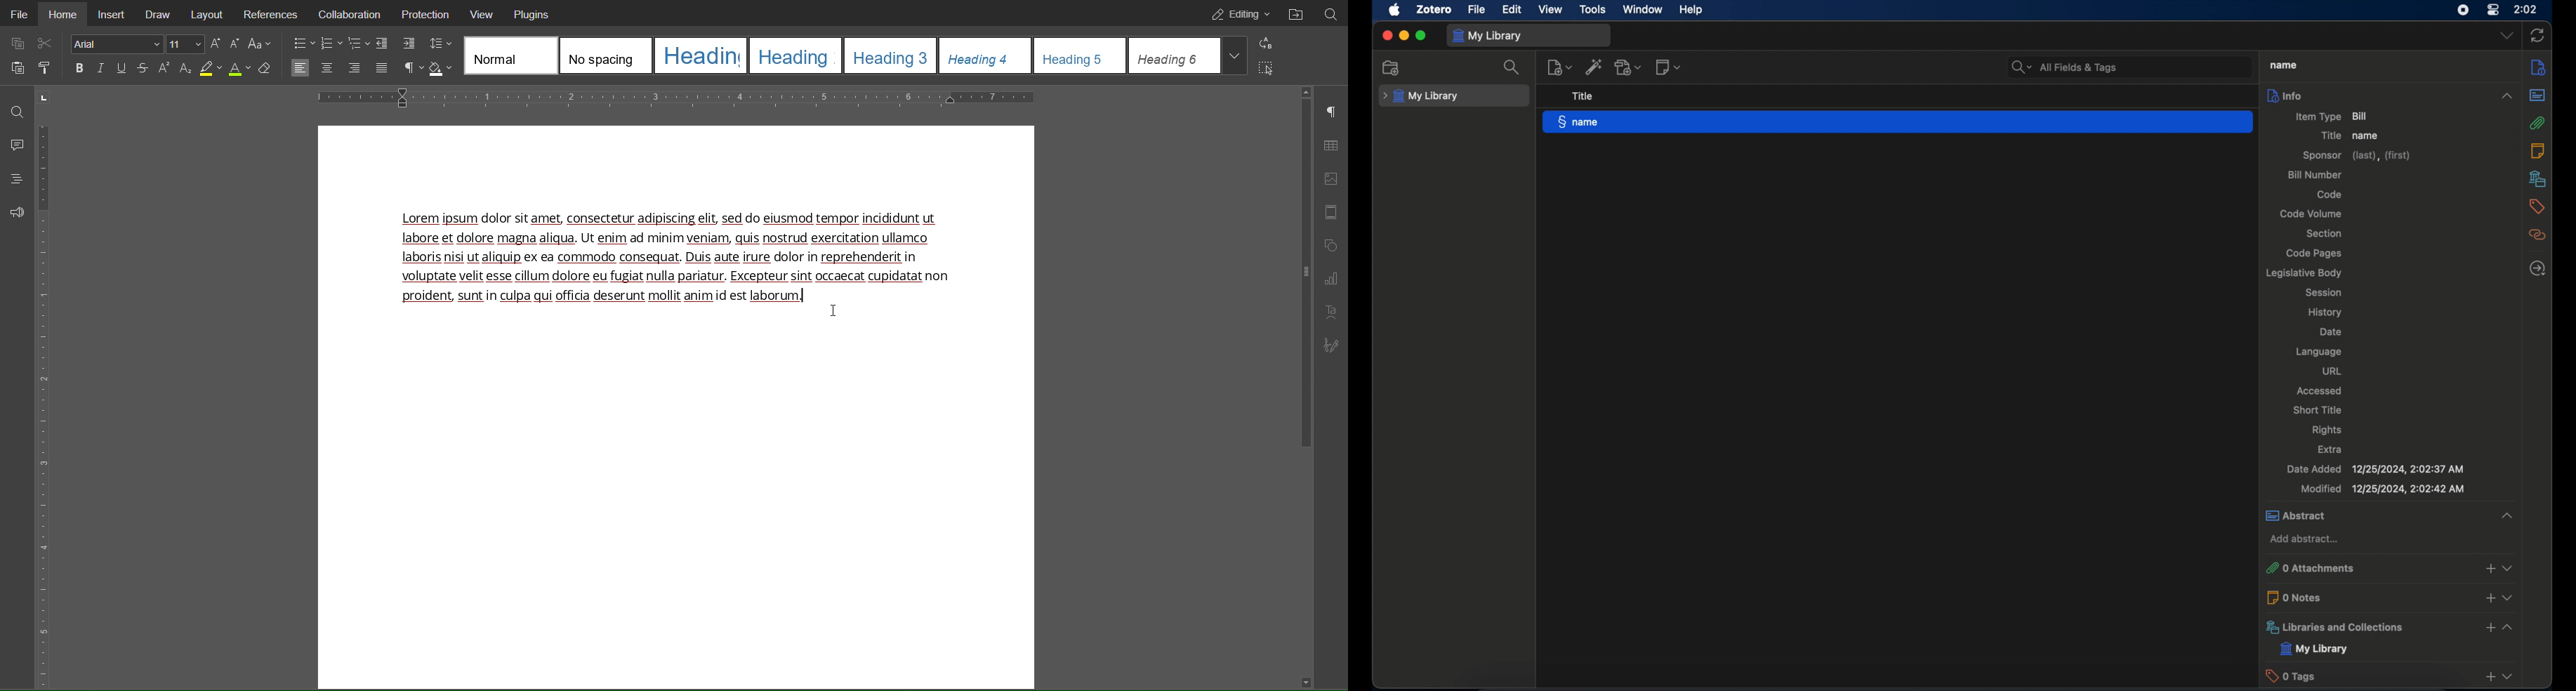 The width and height of the screenshot is (2576, 700). What do you see at coordinates (18, 14) in the screenshot?
I see `File` at bounding box center [18, 14].